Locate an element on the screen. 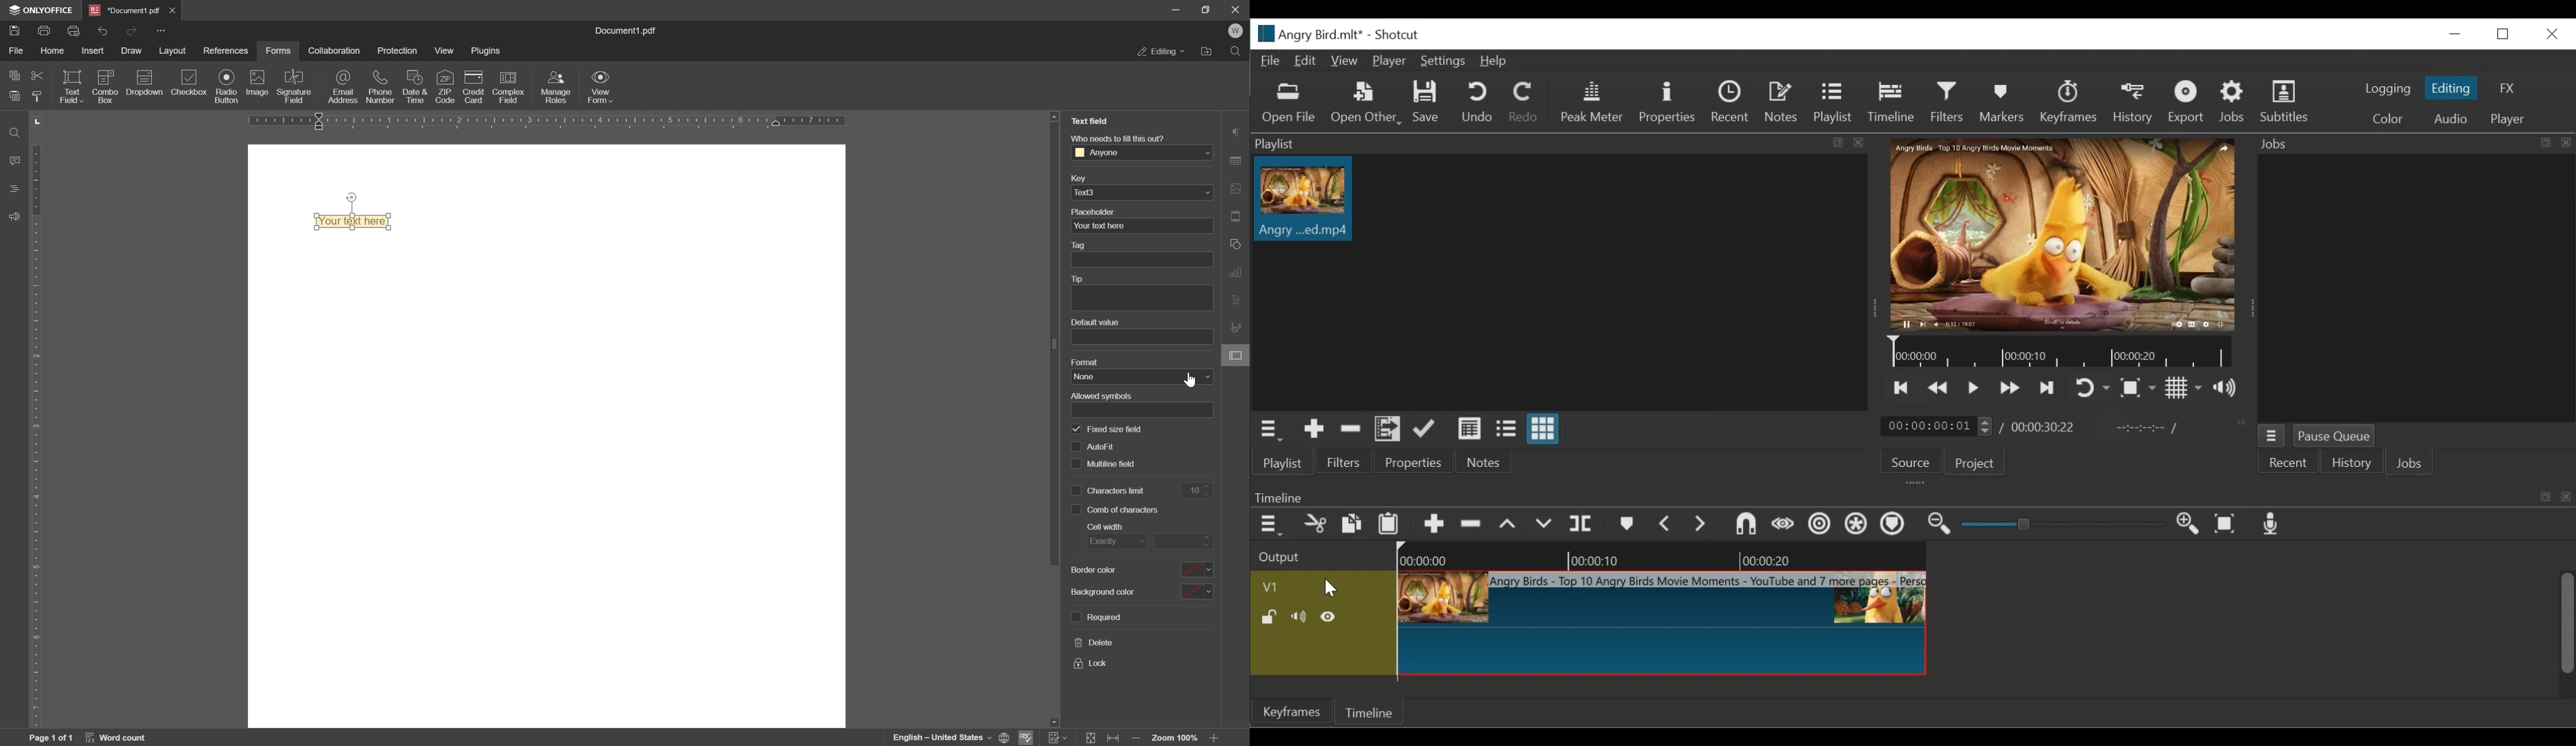  Ripple Delete is located at coordinates (1473, 524).